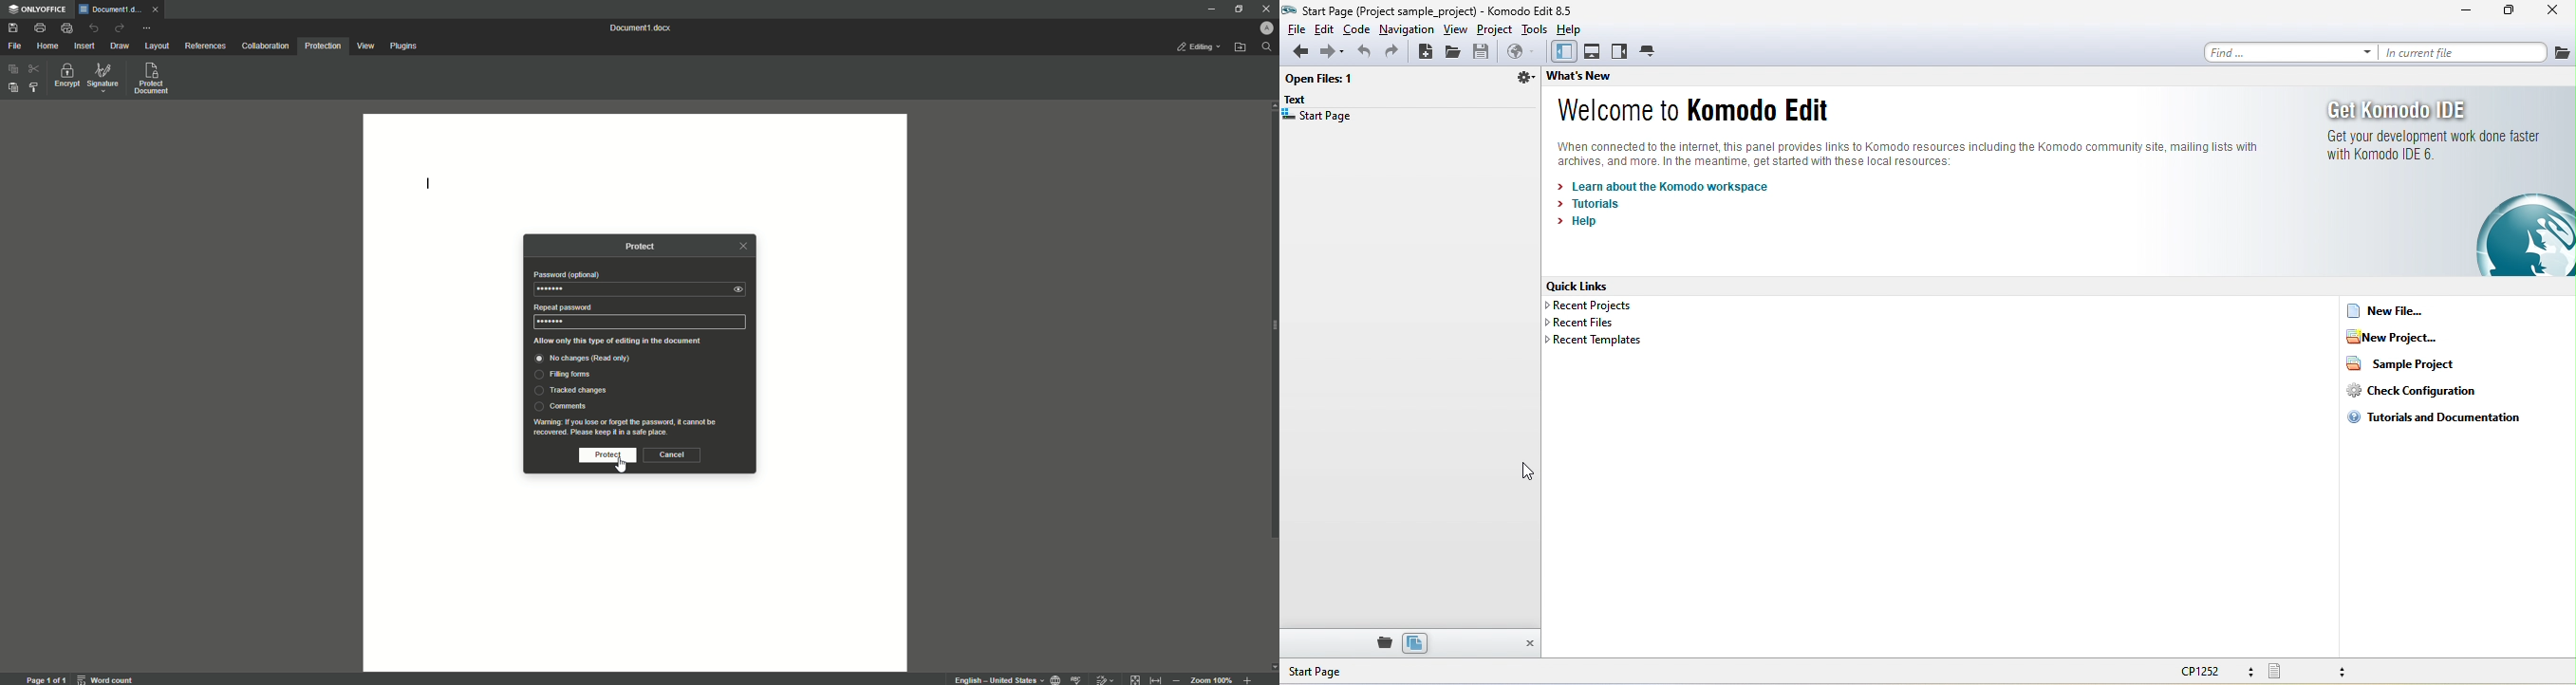  Describe the element at coordinates (1209, 10) in the screenshot. I see `Minimize` at that location.